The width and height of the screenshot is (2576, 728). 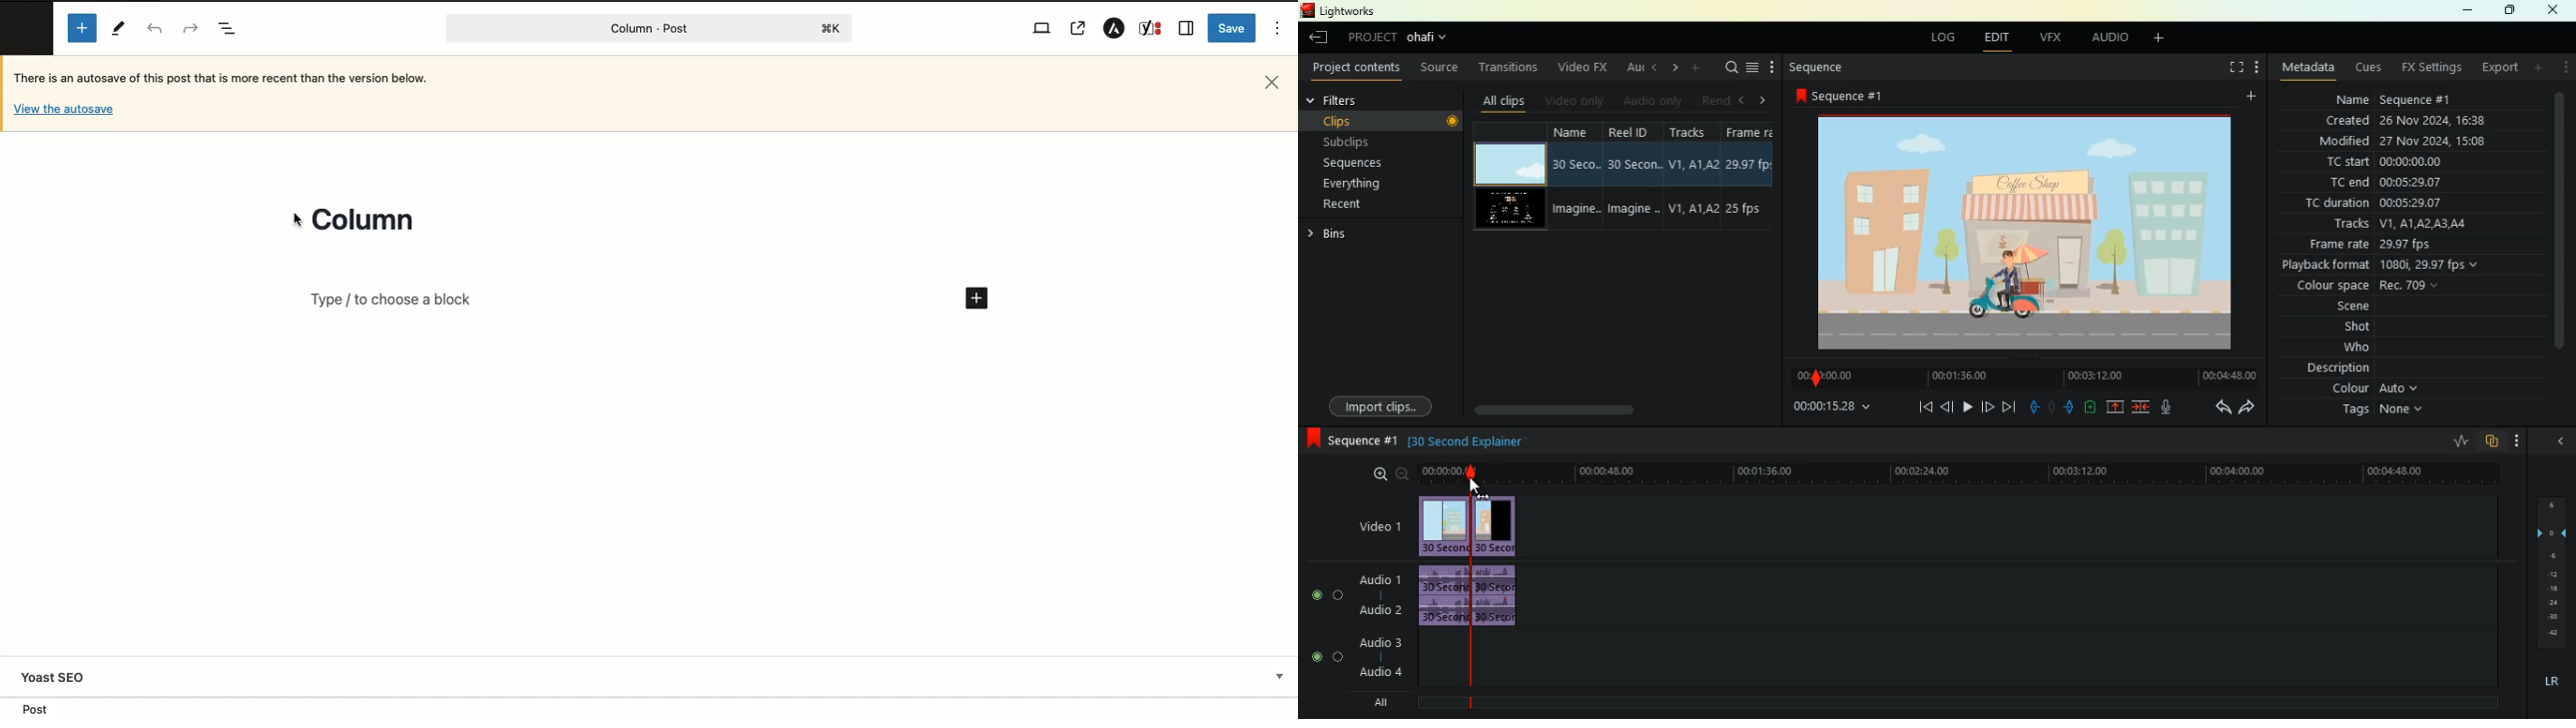 I want to click on menu, so click(x=2522, y=439).